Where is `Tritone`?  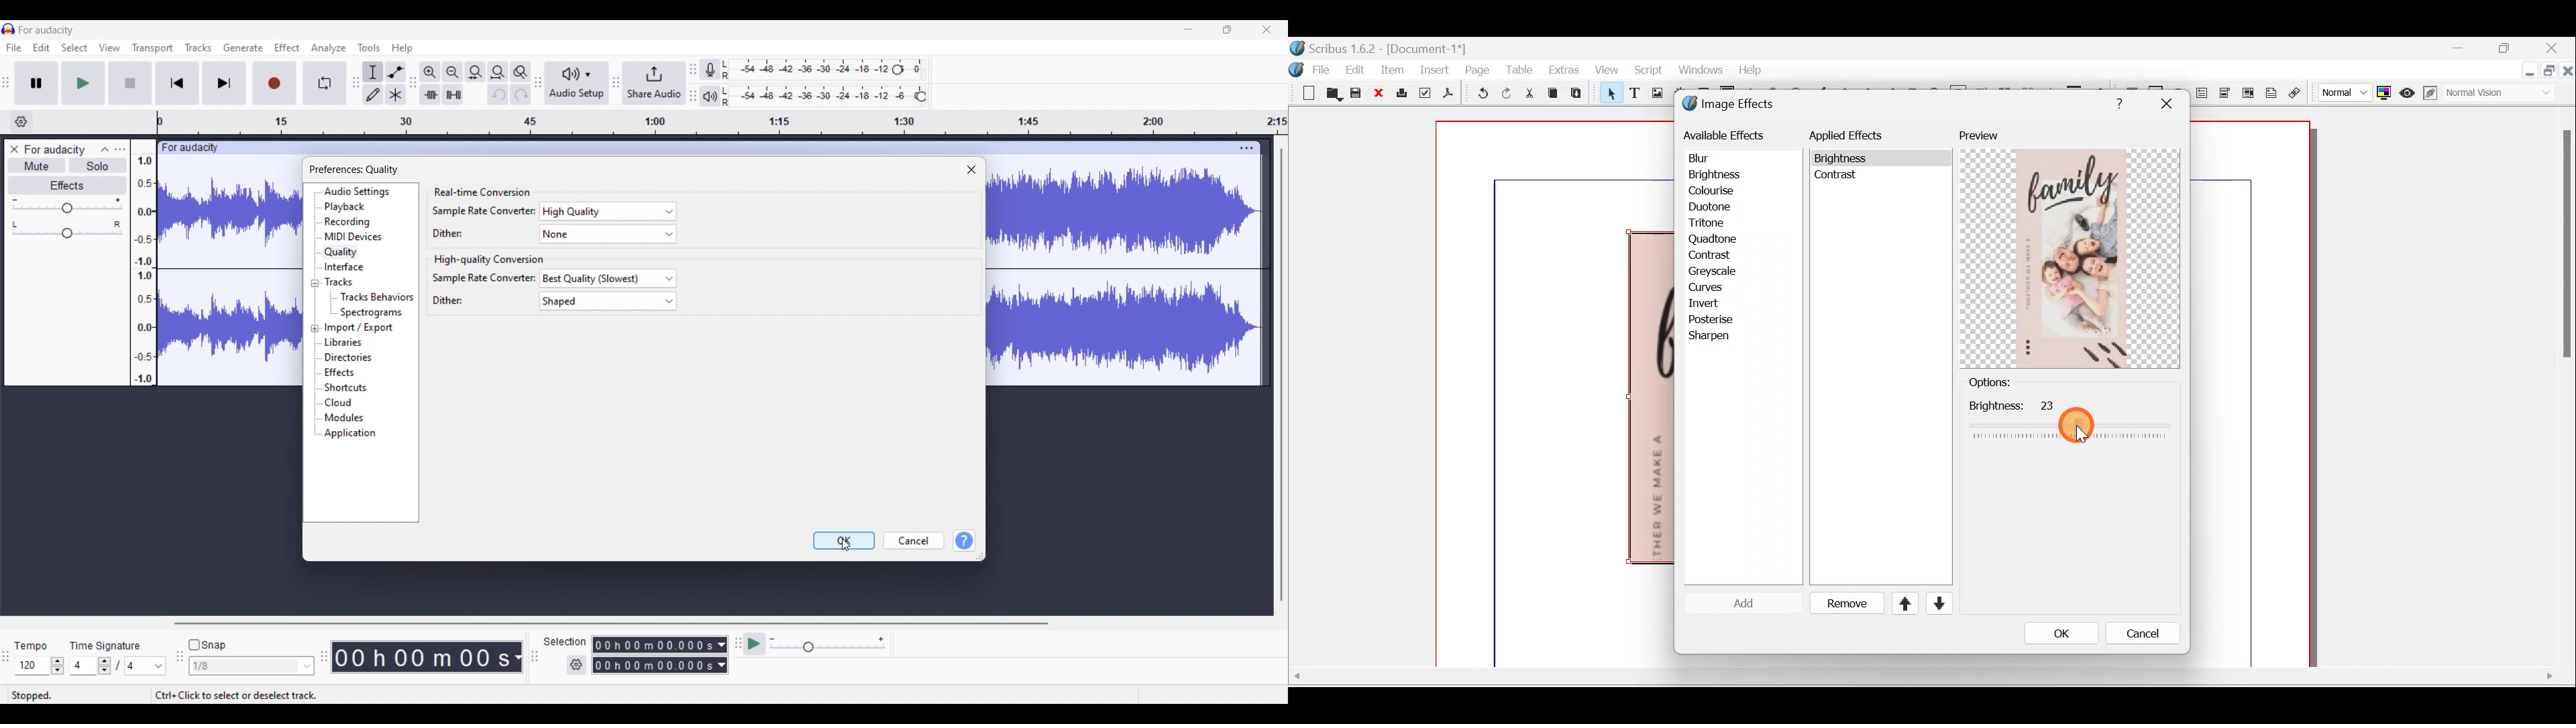 Tritone is located at coordinates (1713, 224).